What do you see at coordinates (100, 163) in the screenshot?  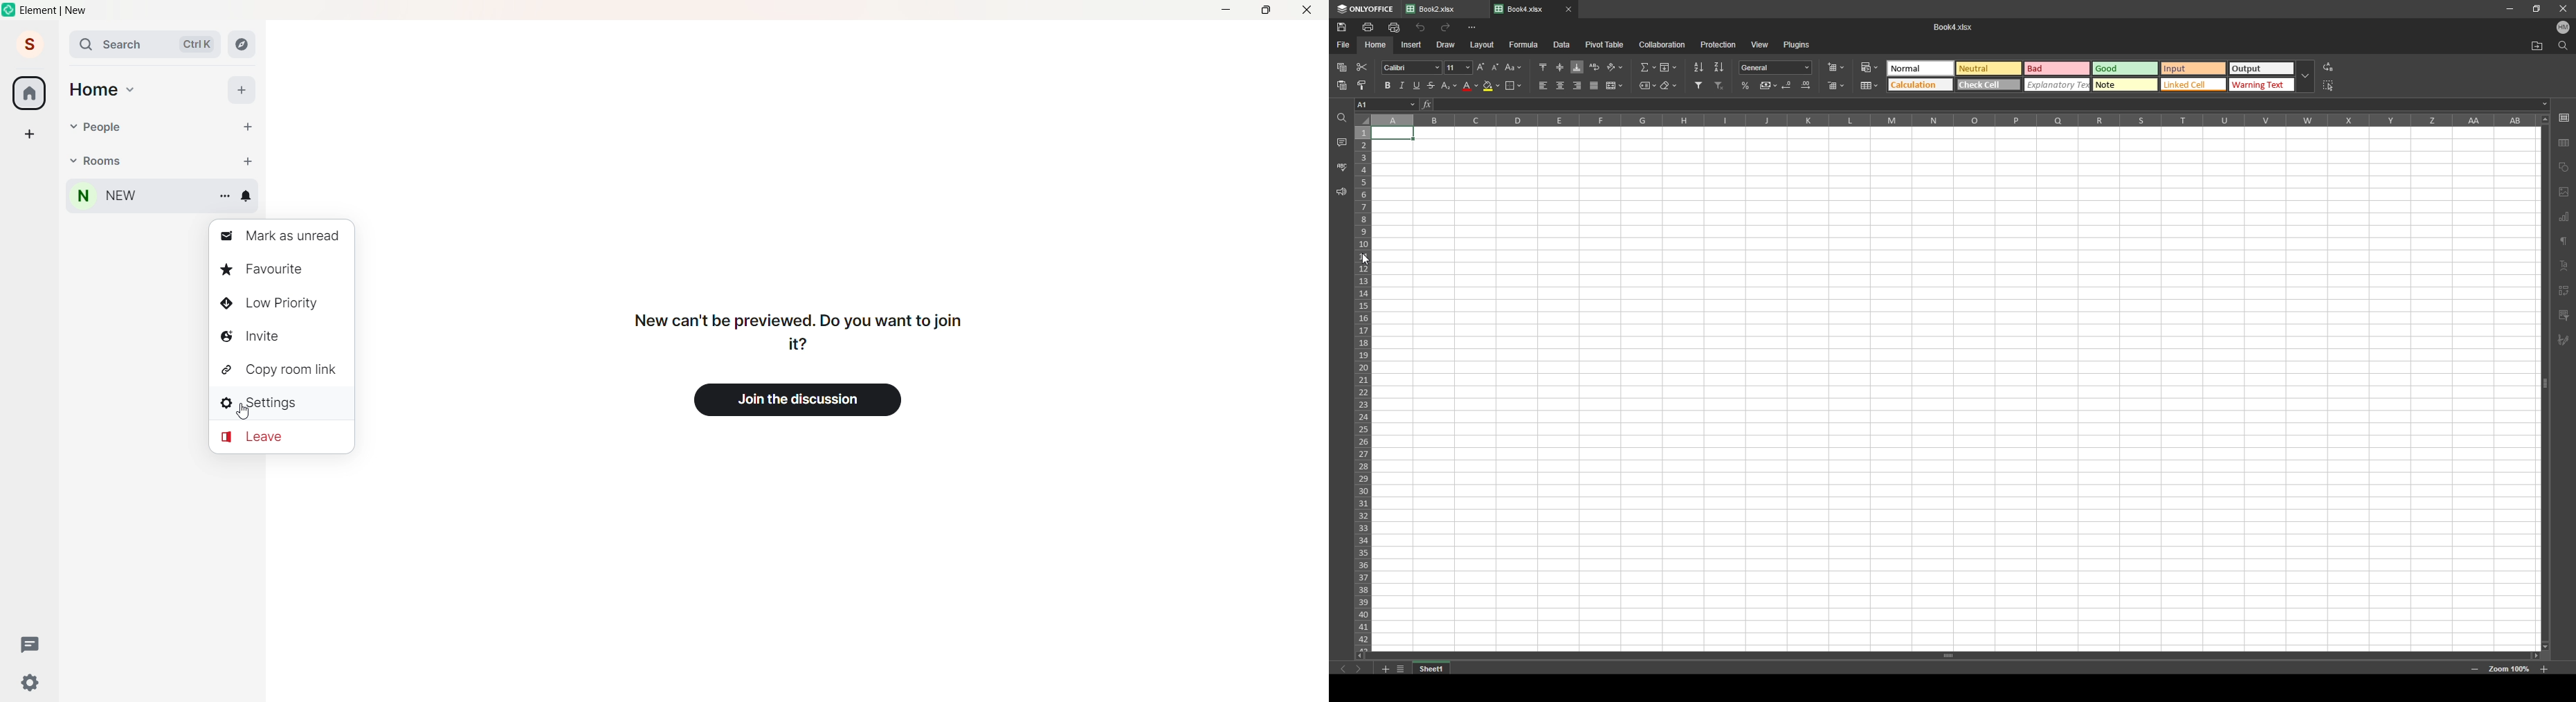 I see `rooms` at bounding box center [100, 163].